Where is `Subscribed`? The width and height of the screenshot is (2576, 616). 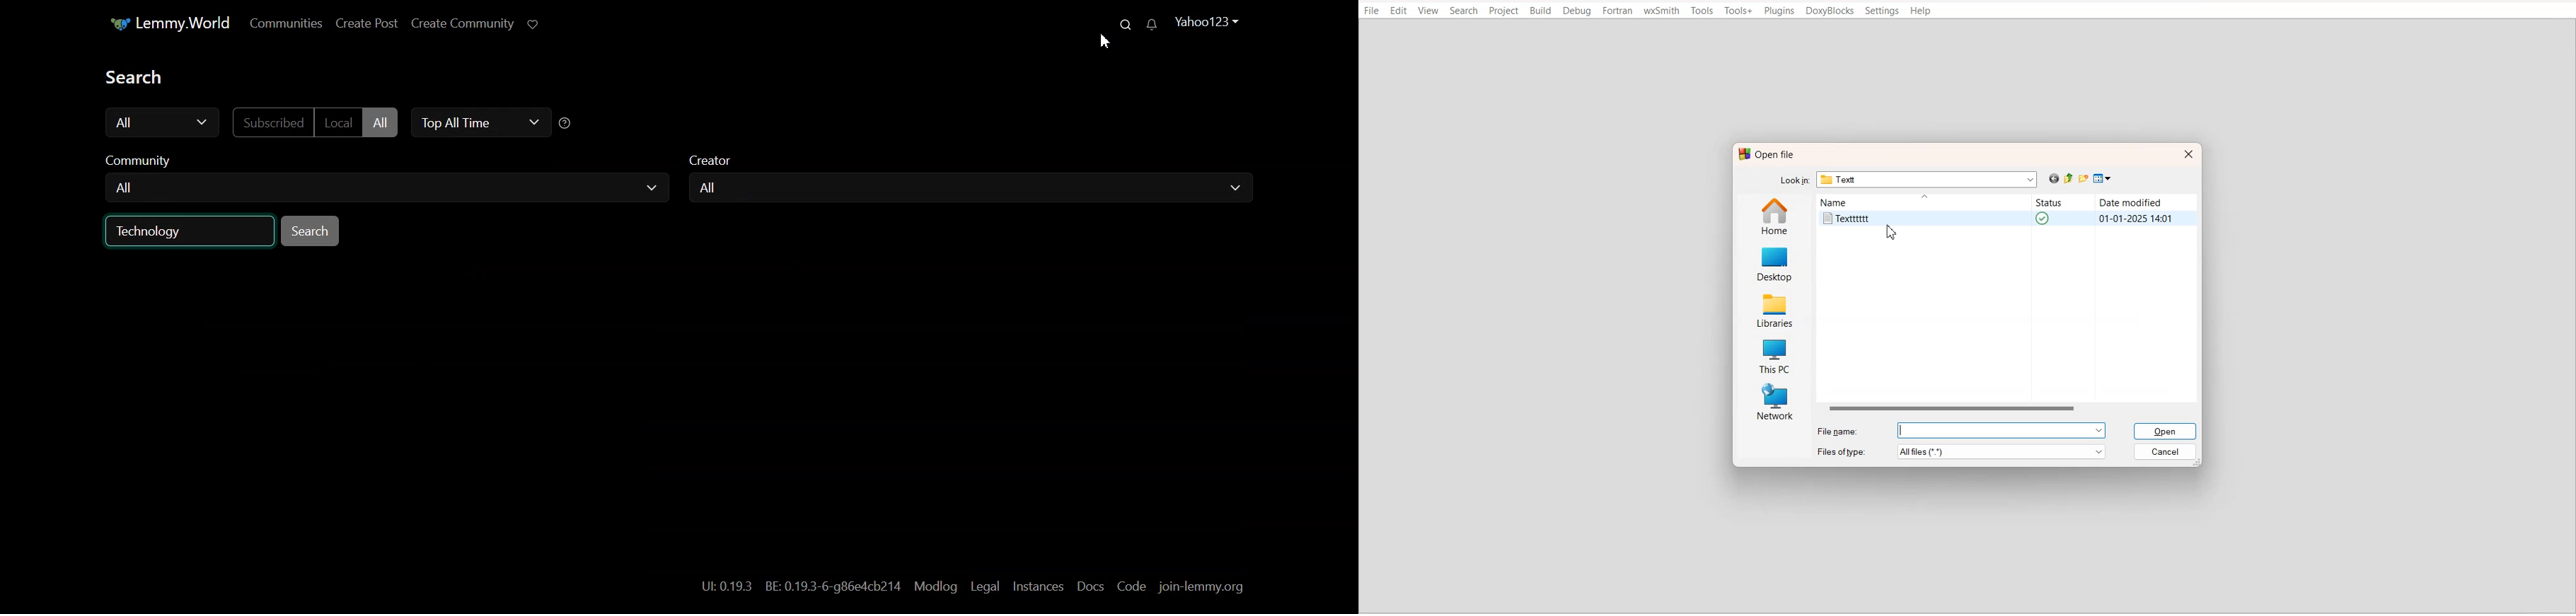 Subscribed is located at coordinates (272, 122).